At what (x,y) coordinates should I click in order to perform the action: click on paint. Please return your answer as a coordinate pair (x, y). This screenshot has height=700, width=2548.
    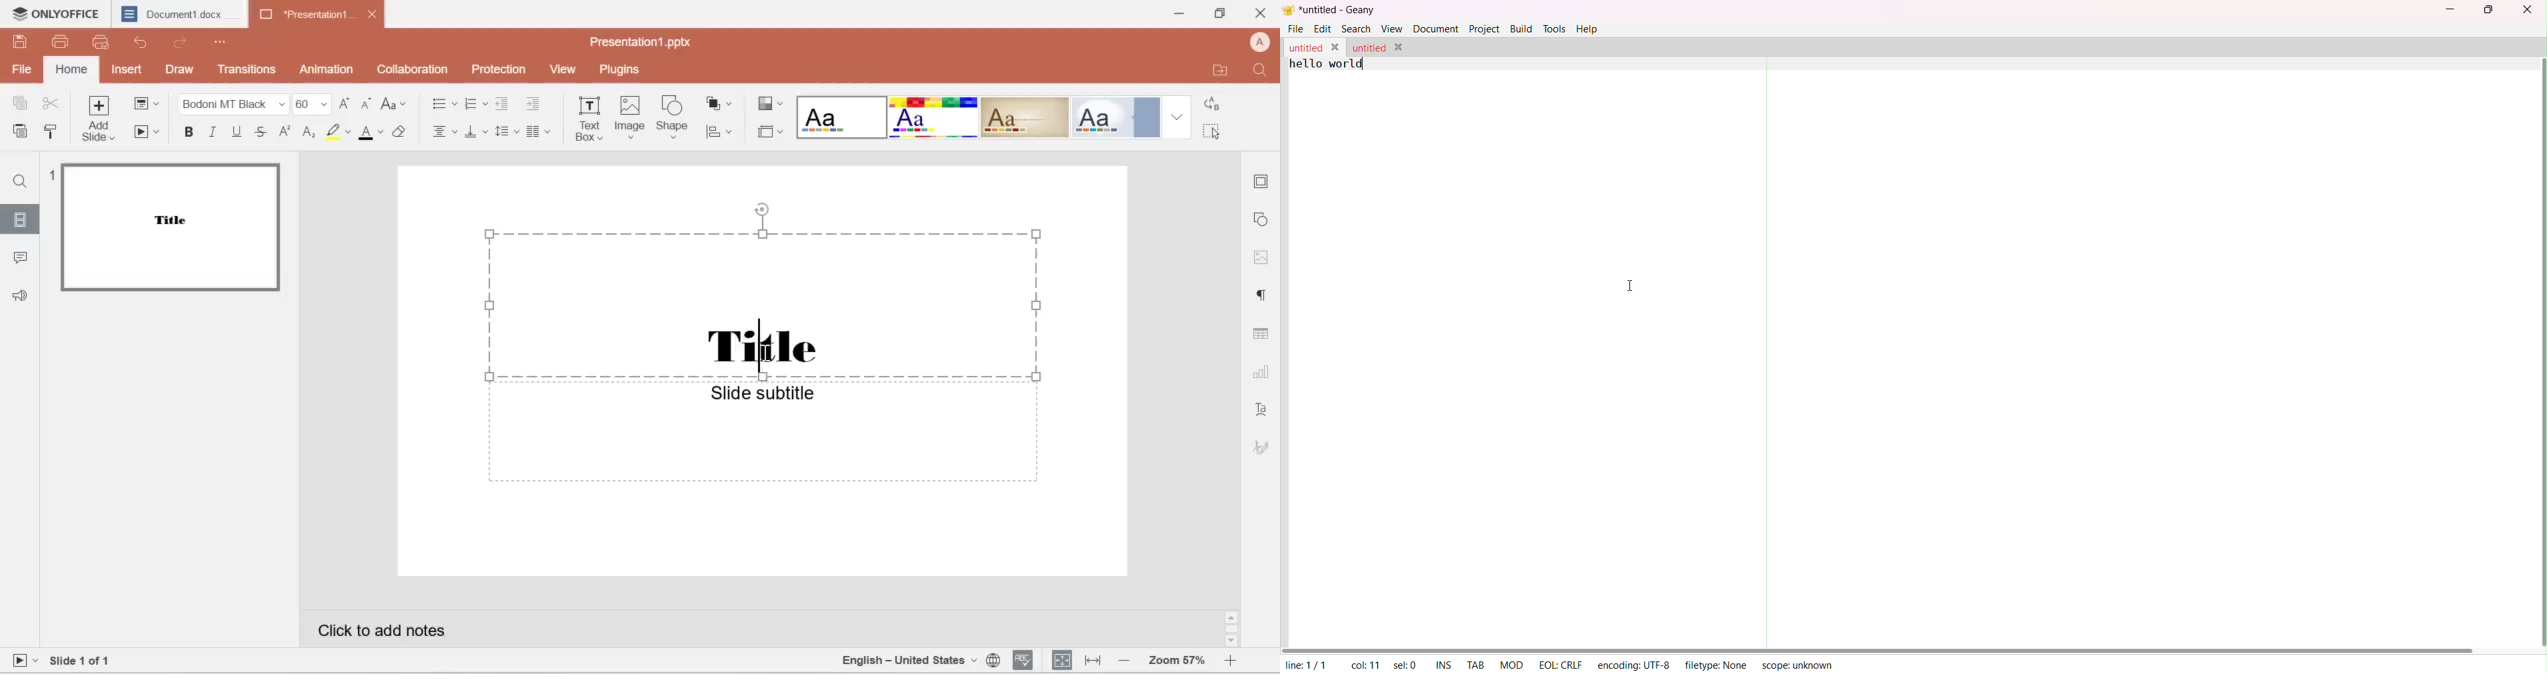
    Looking at the image, I should click on (51, 130).